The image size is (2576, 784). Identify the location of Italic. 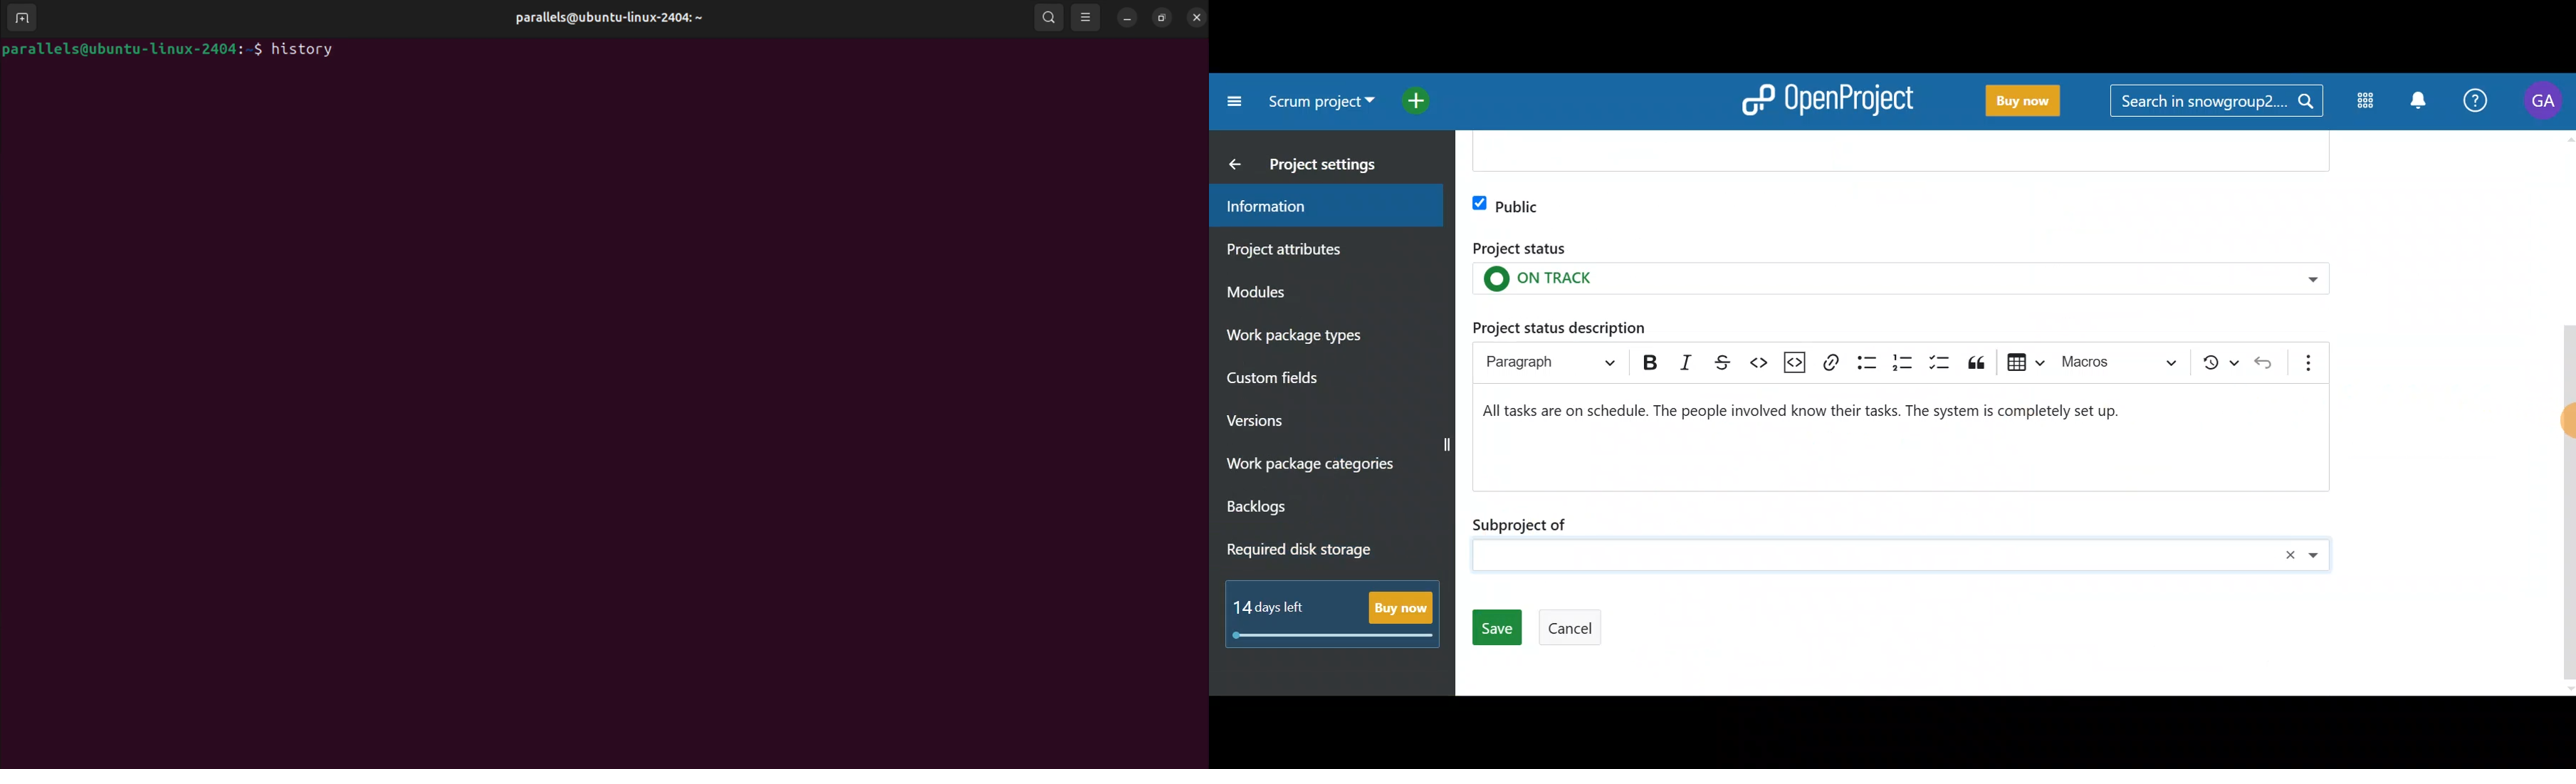
(1682, 362).